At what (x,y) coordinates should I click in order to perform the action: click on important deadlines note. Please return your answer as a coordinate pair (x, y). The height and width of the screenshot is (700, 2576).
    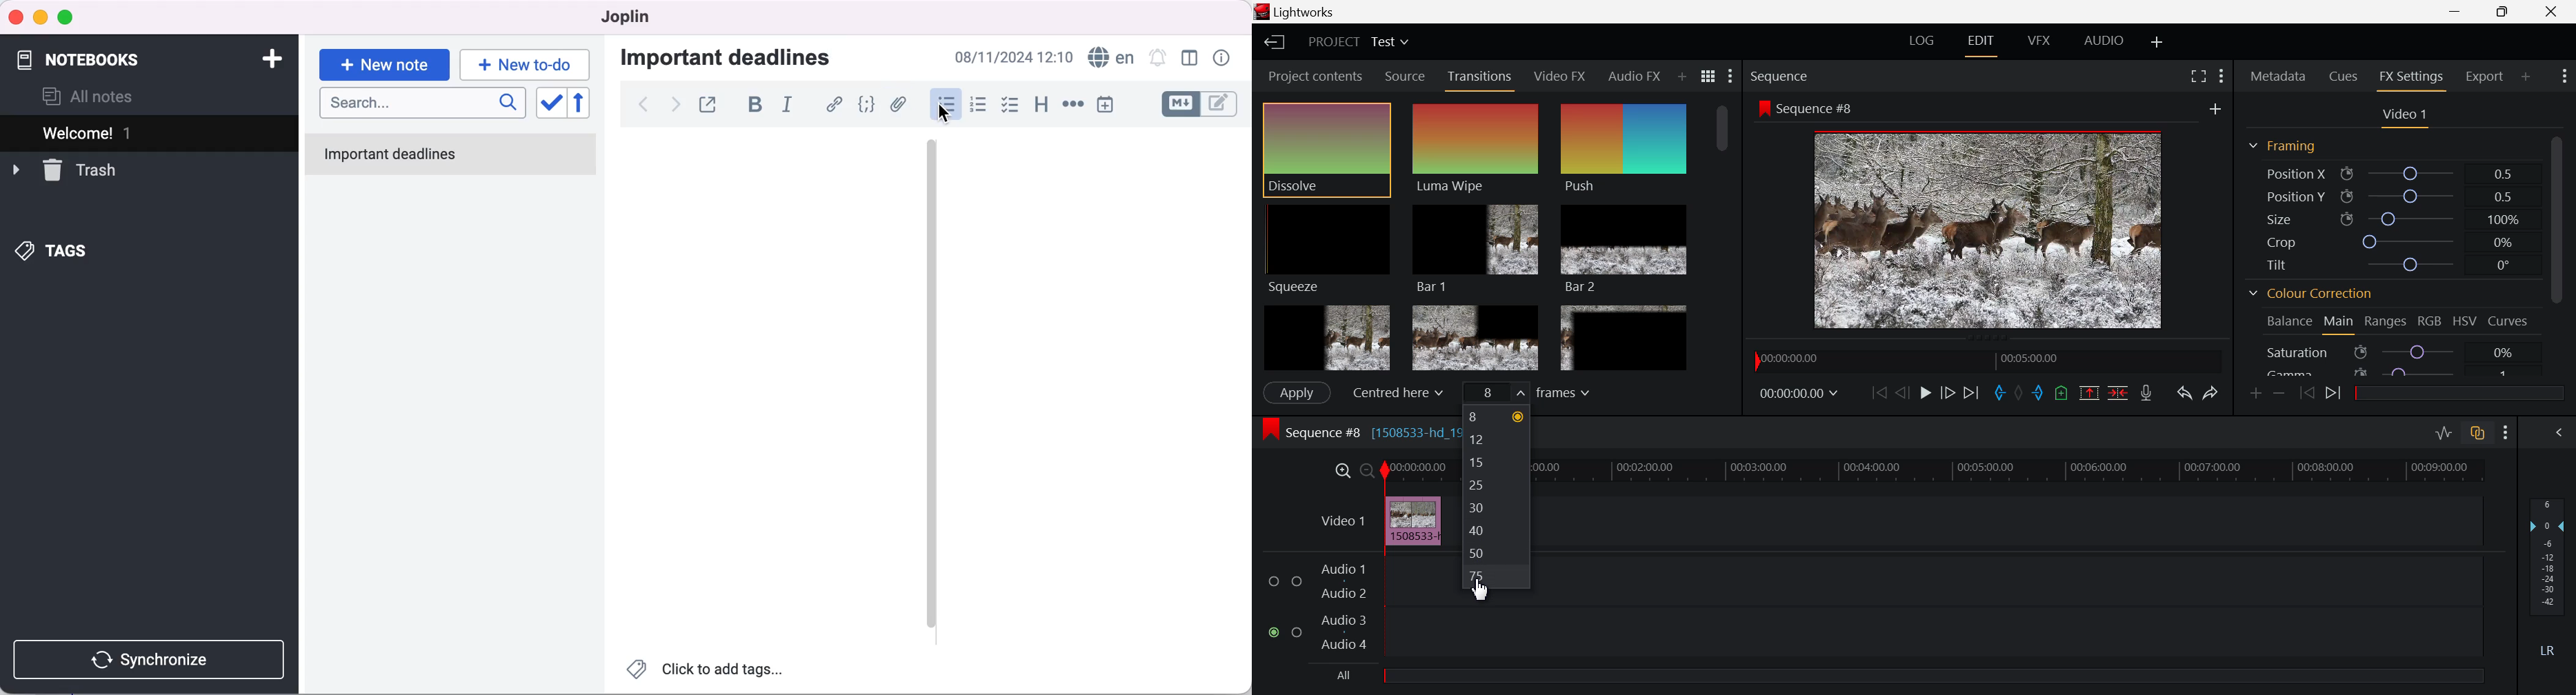
    Looking at the image, I should click on (453, 155).